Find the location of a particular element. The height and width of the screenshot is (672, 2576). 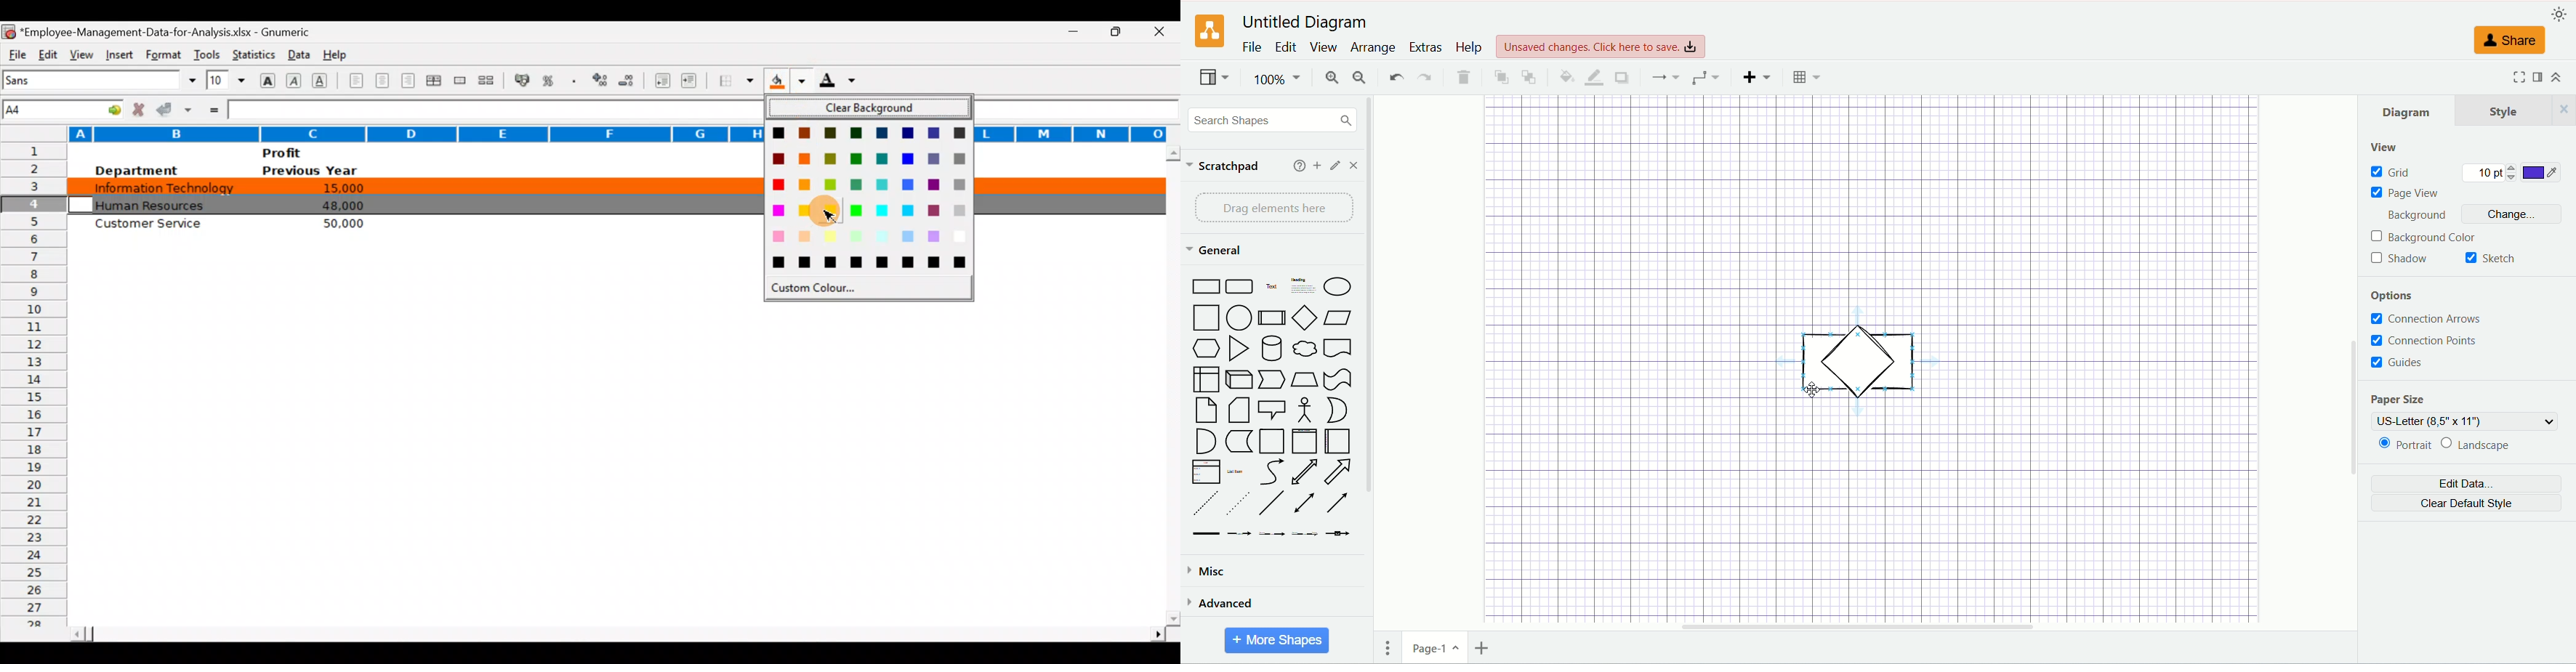

Accept change is located at coordinates (176, 109).